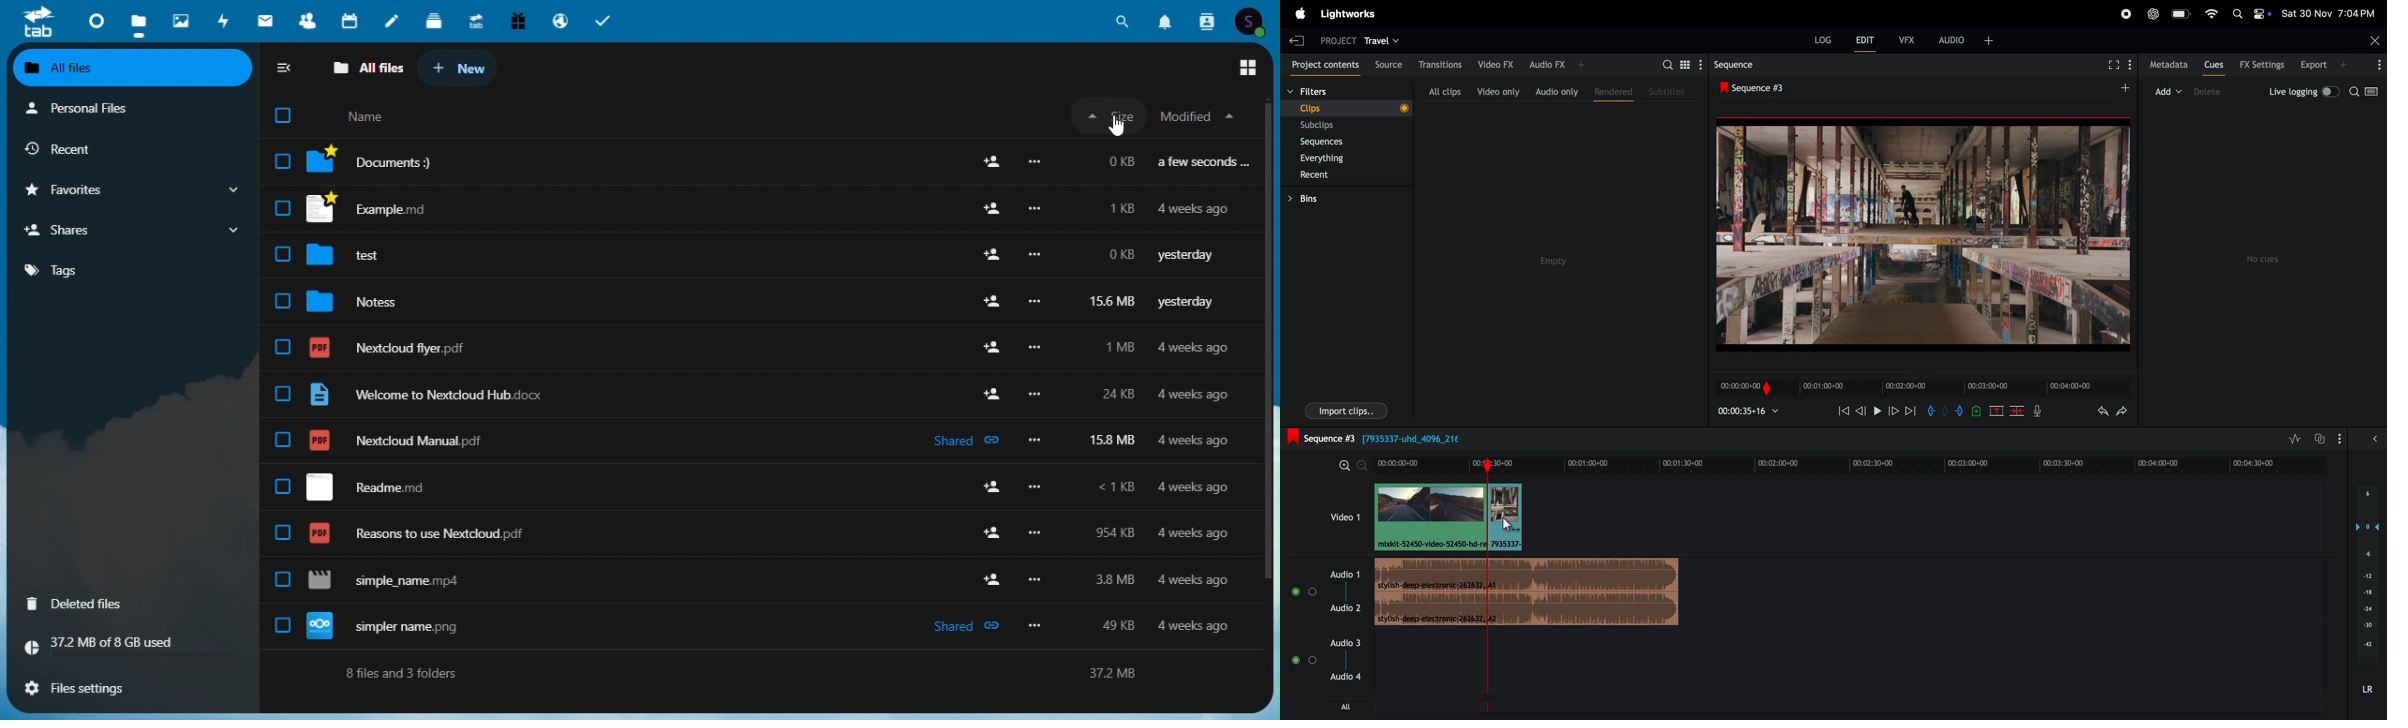 Image resolution: width=2408 pixels, height=728 pixels. What do you see at coordinates (1349, 16) in the screenshot?
I see `light works` at bounding box center [1349, 16].